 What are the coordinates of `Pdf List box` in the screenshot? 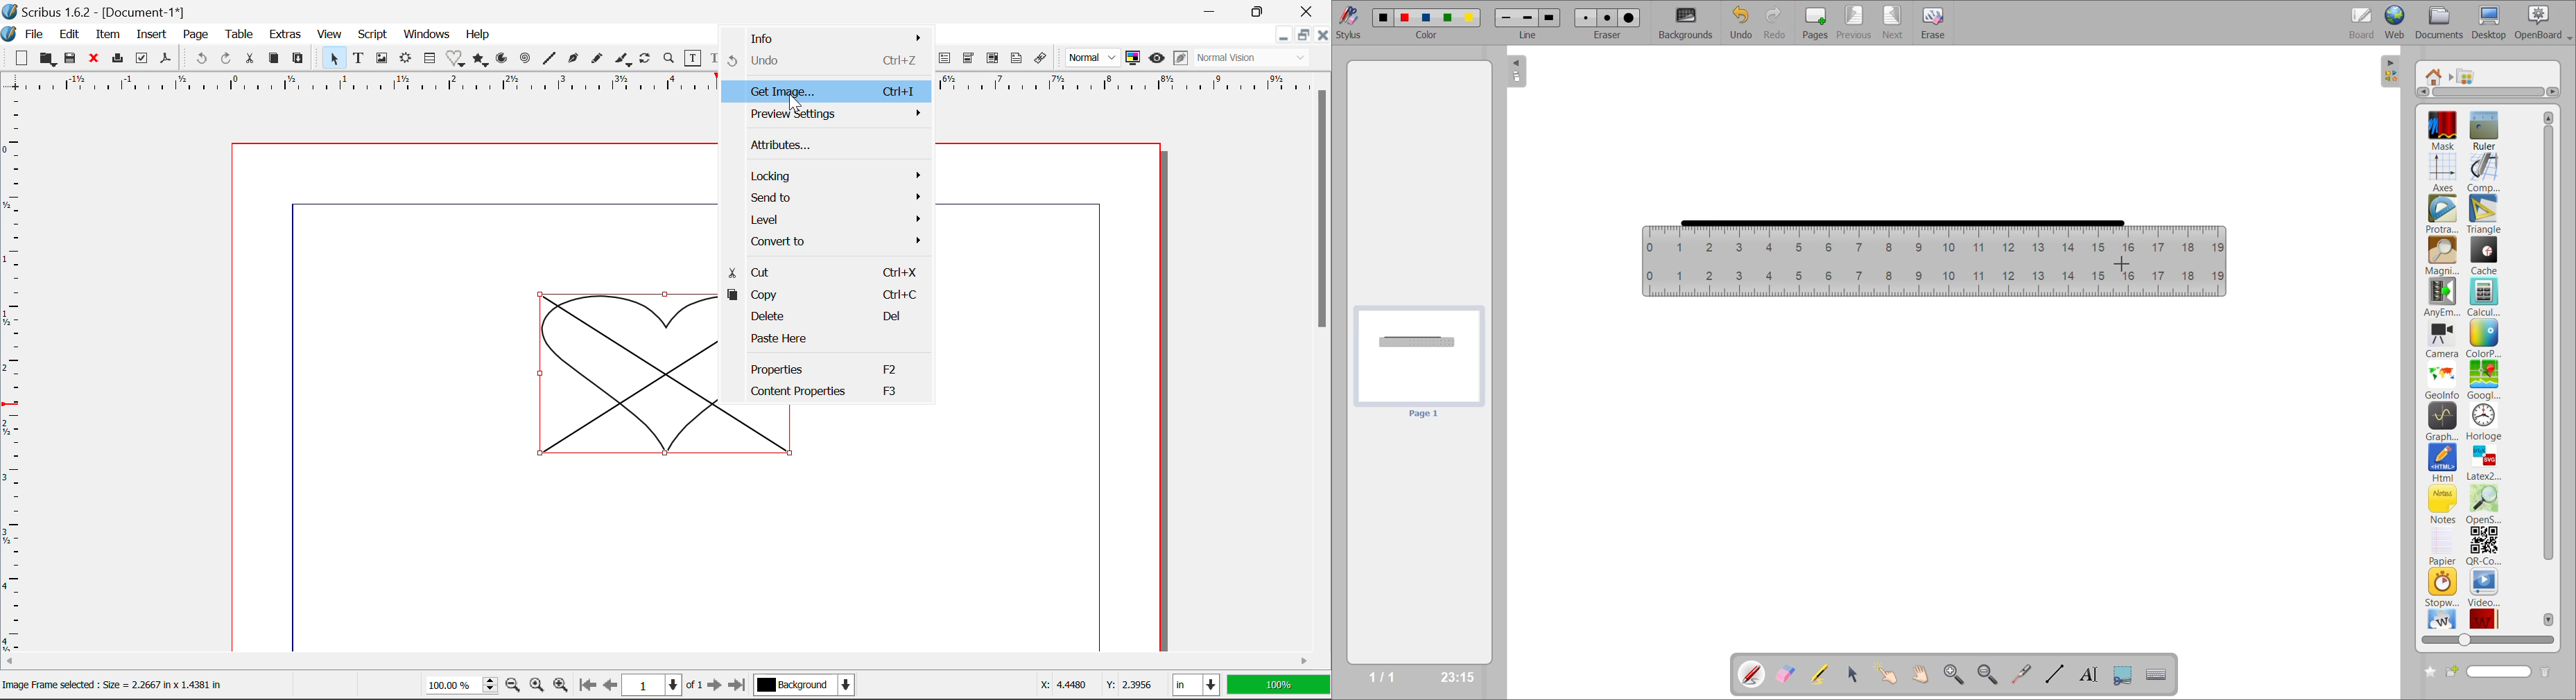 It's located at (994, 60).